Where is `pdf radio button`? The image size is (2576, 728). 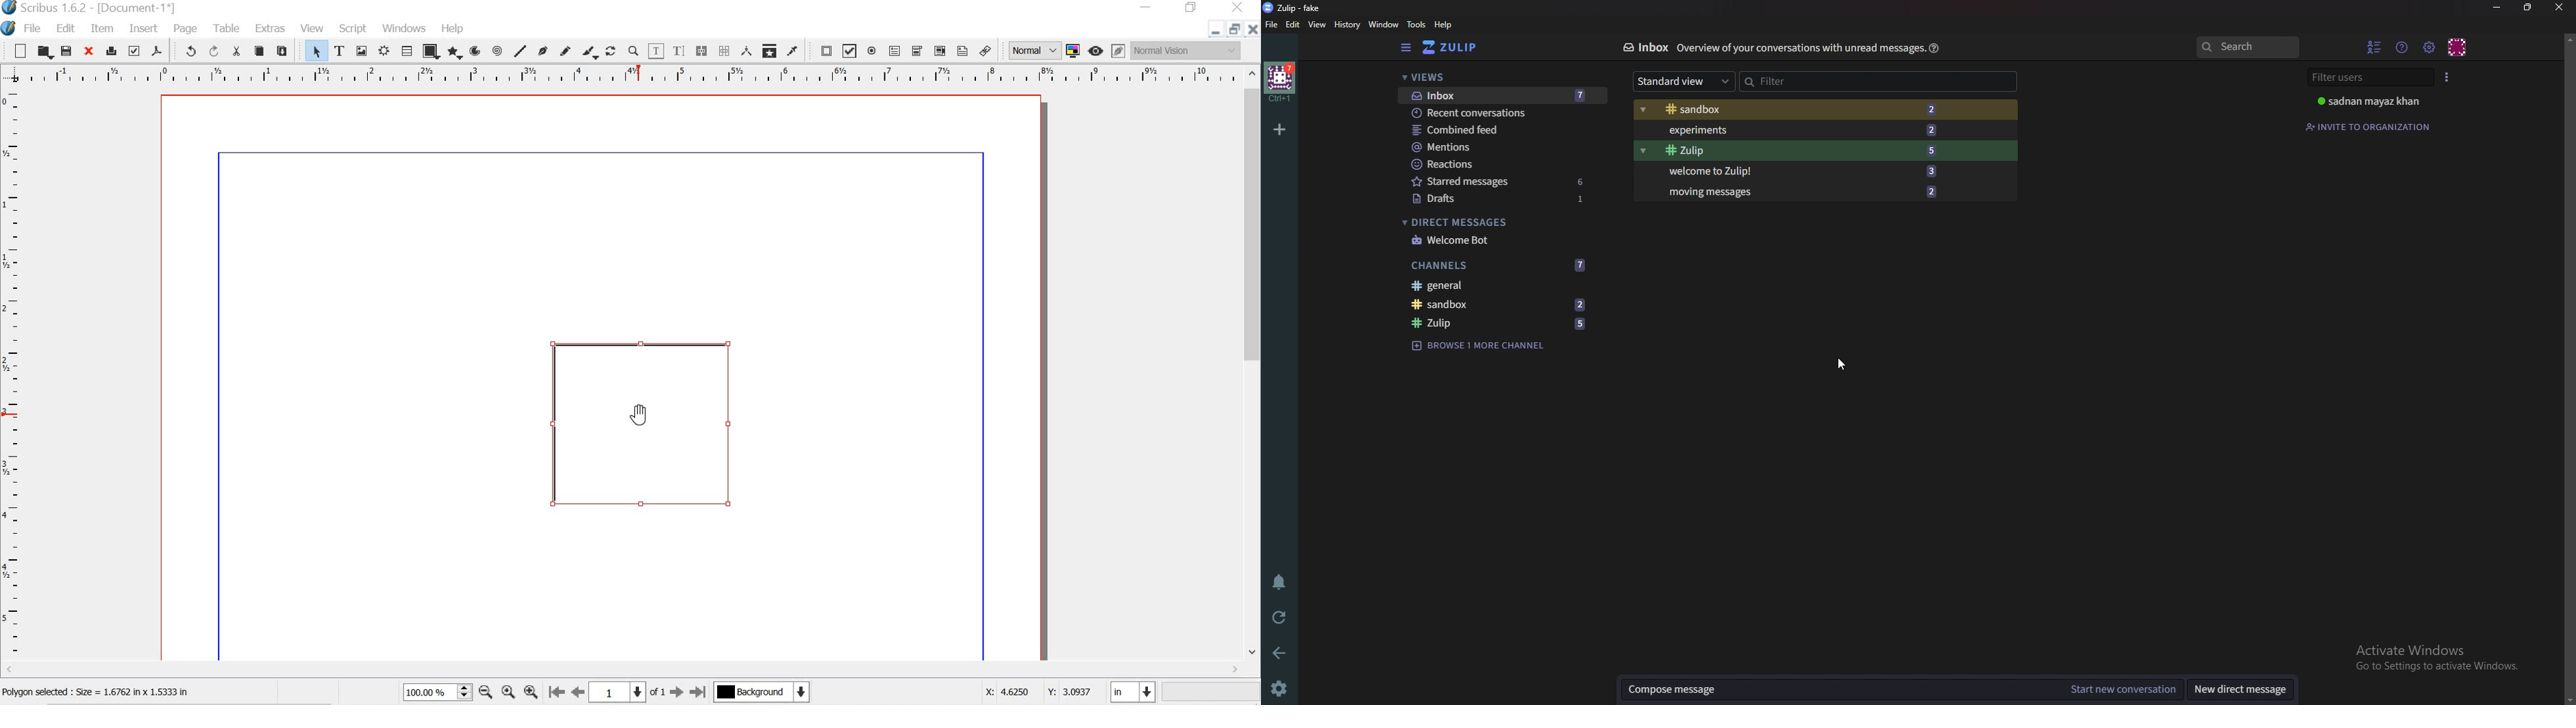 pdf radio button is located at coordinates (872, 53).